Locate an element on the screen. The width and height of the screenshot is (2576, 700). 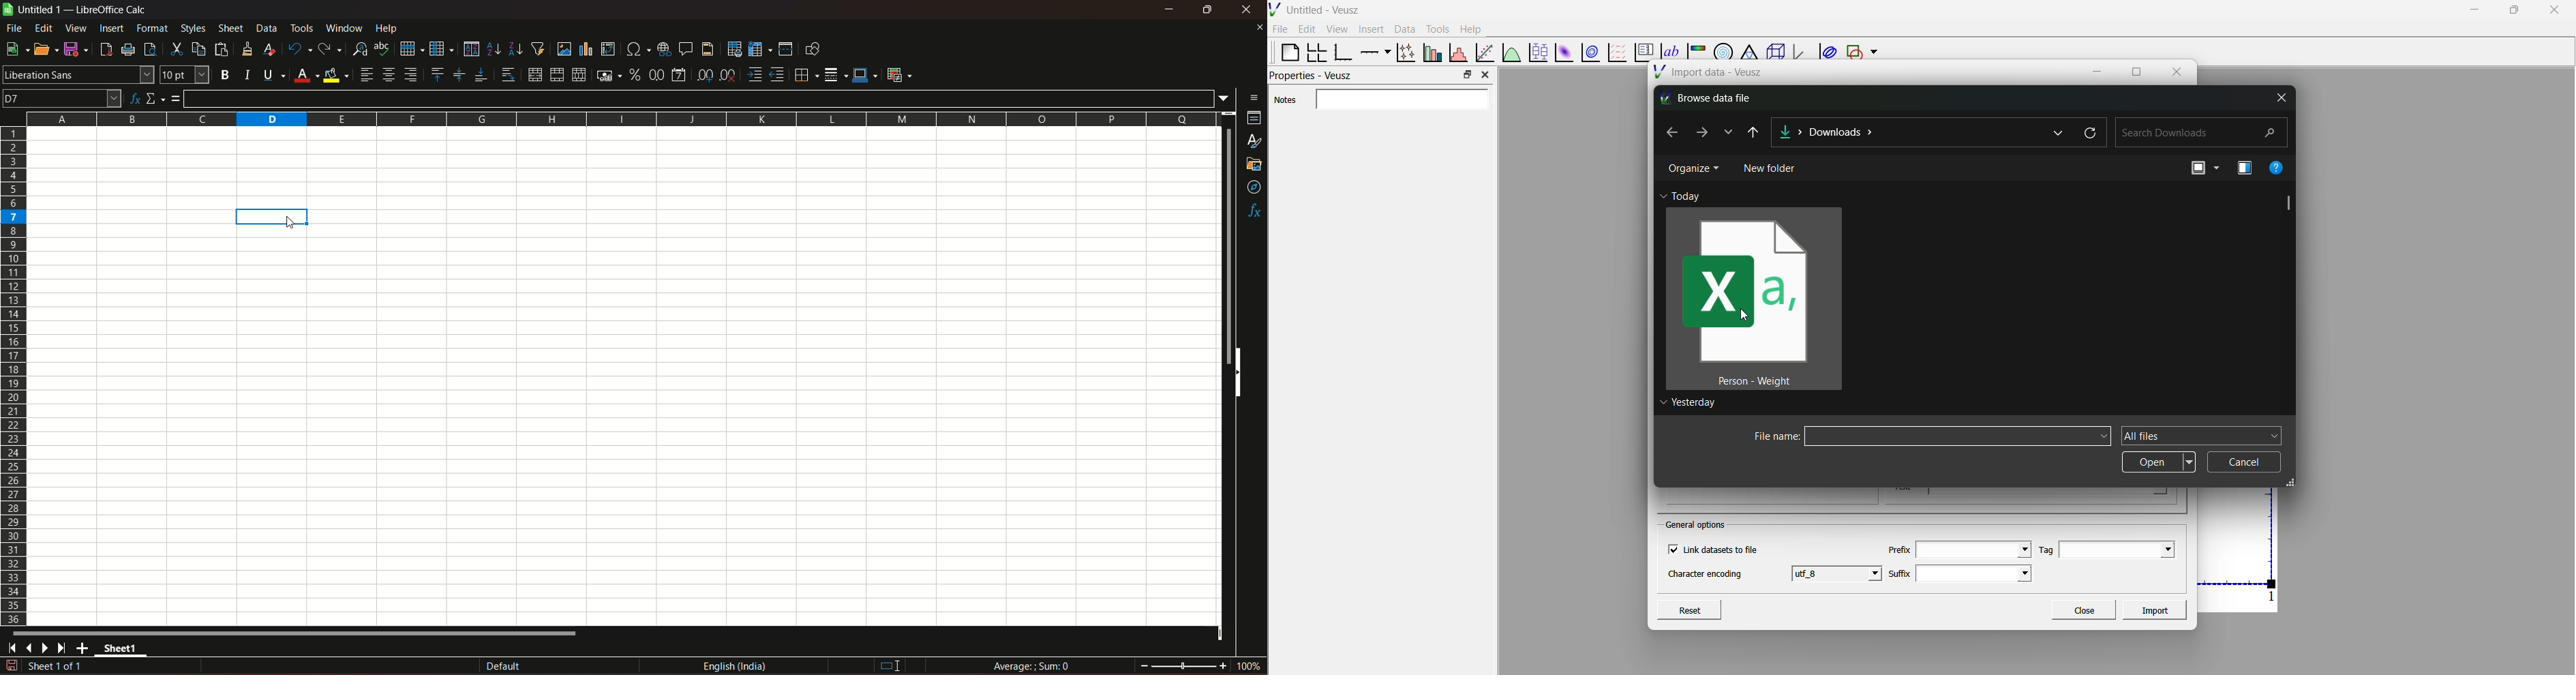
border styles is located at coordinates (835, 75).